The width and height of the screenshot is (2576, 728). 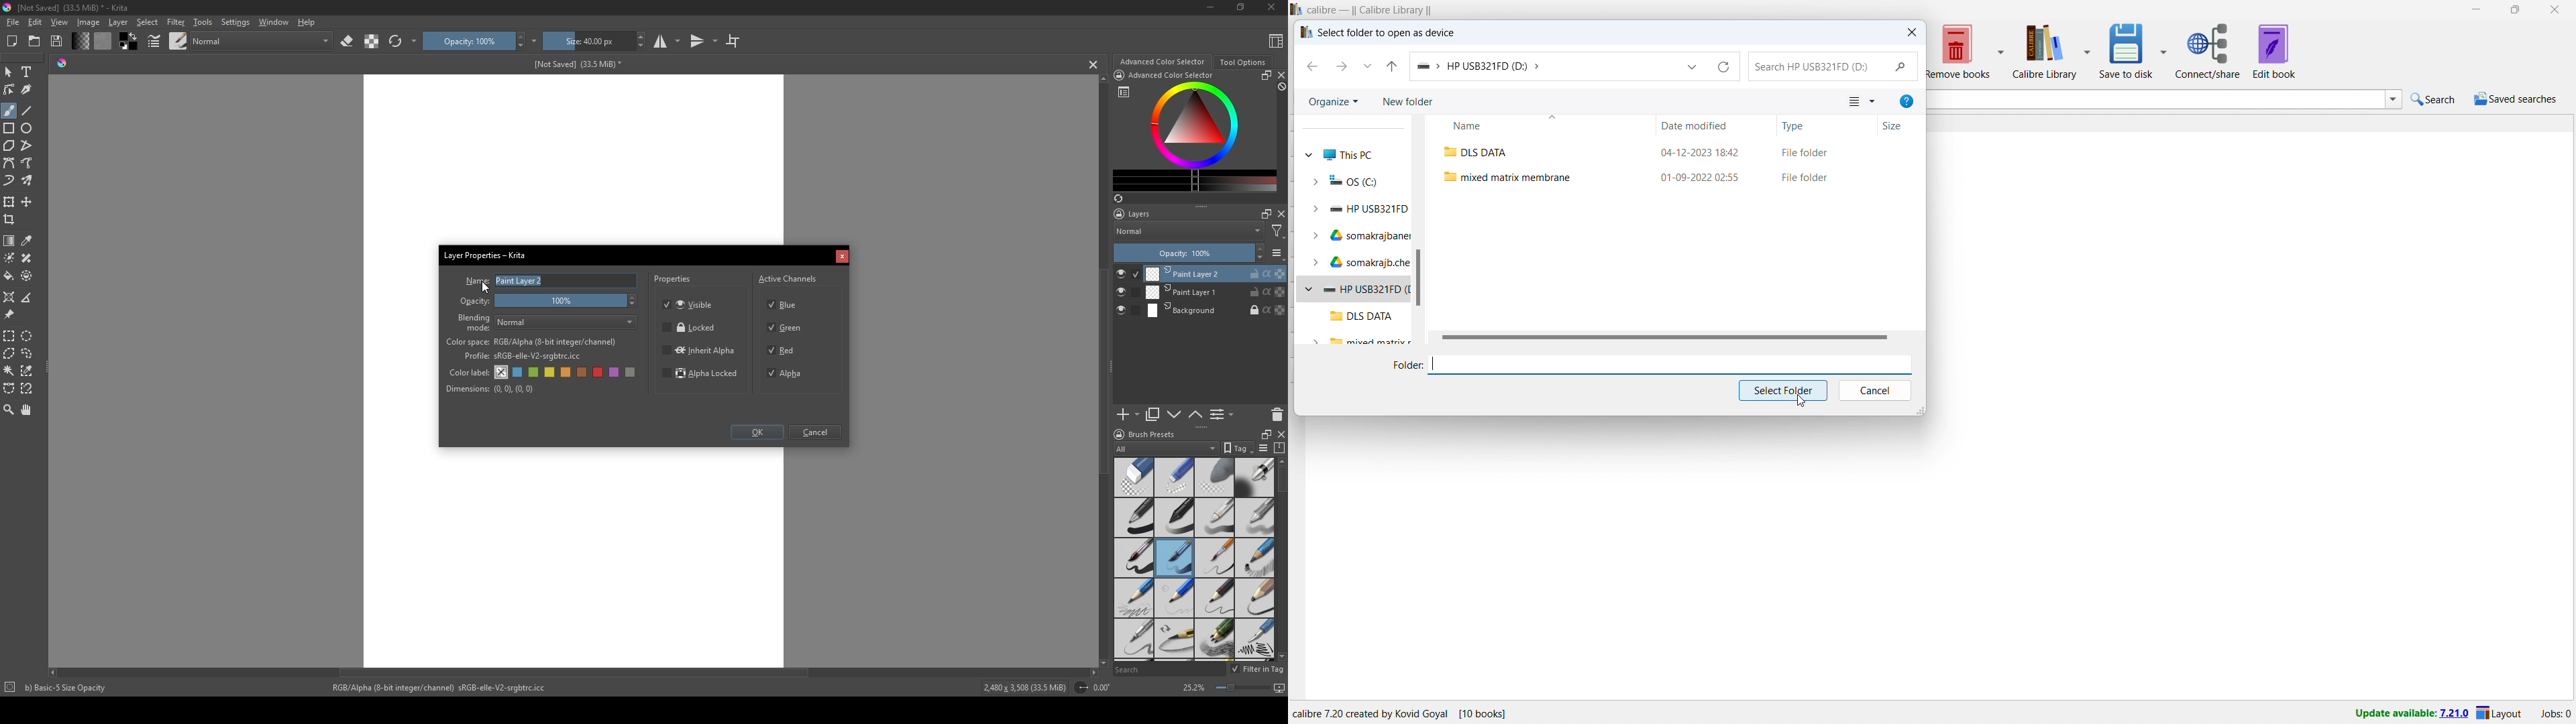 What do you see at coordinates (1280, 656) in the screenshot?
I see `scroll down` at bounding box center [1280, 656].